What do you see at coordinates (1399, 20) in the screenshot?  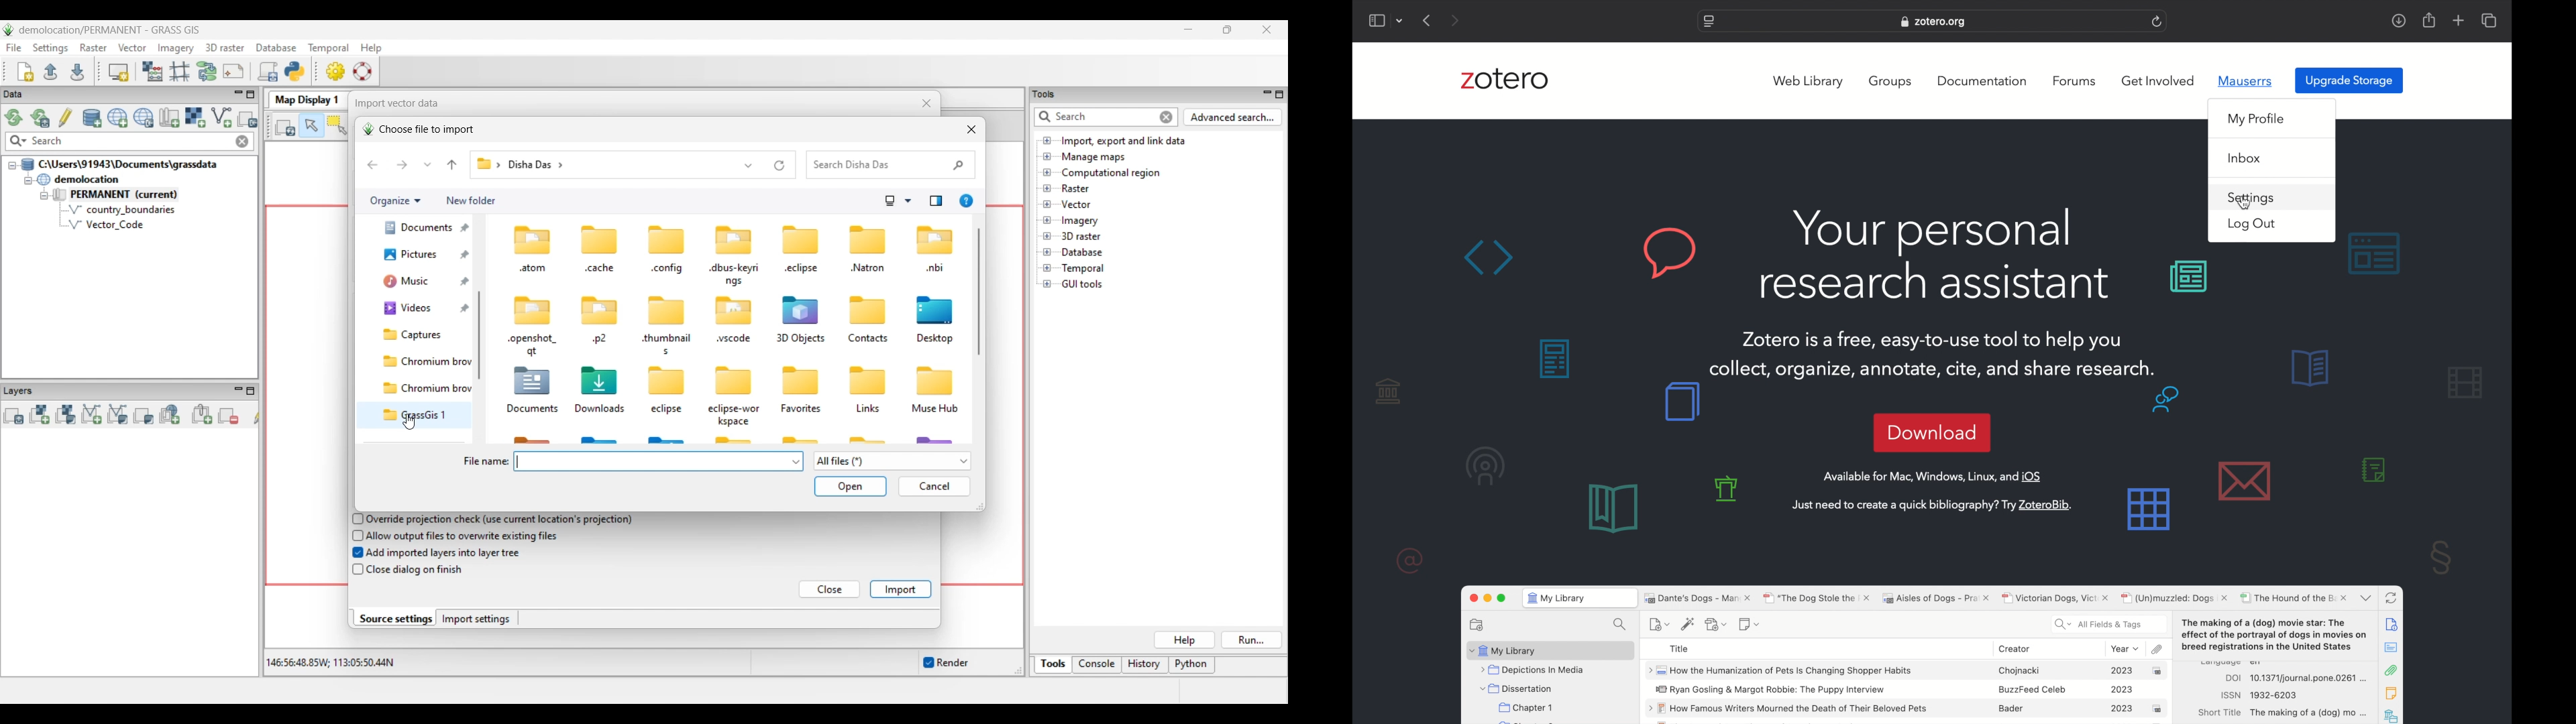 I see `dropdown` at bounding box center [1399, 20].